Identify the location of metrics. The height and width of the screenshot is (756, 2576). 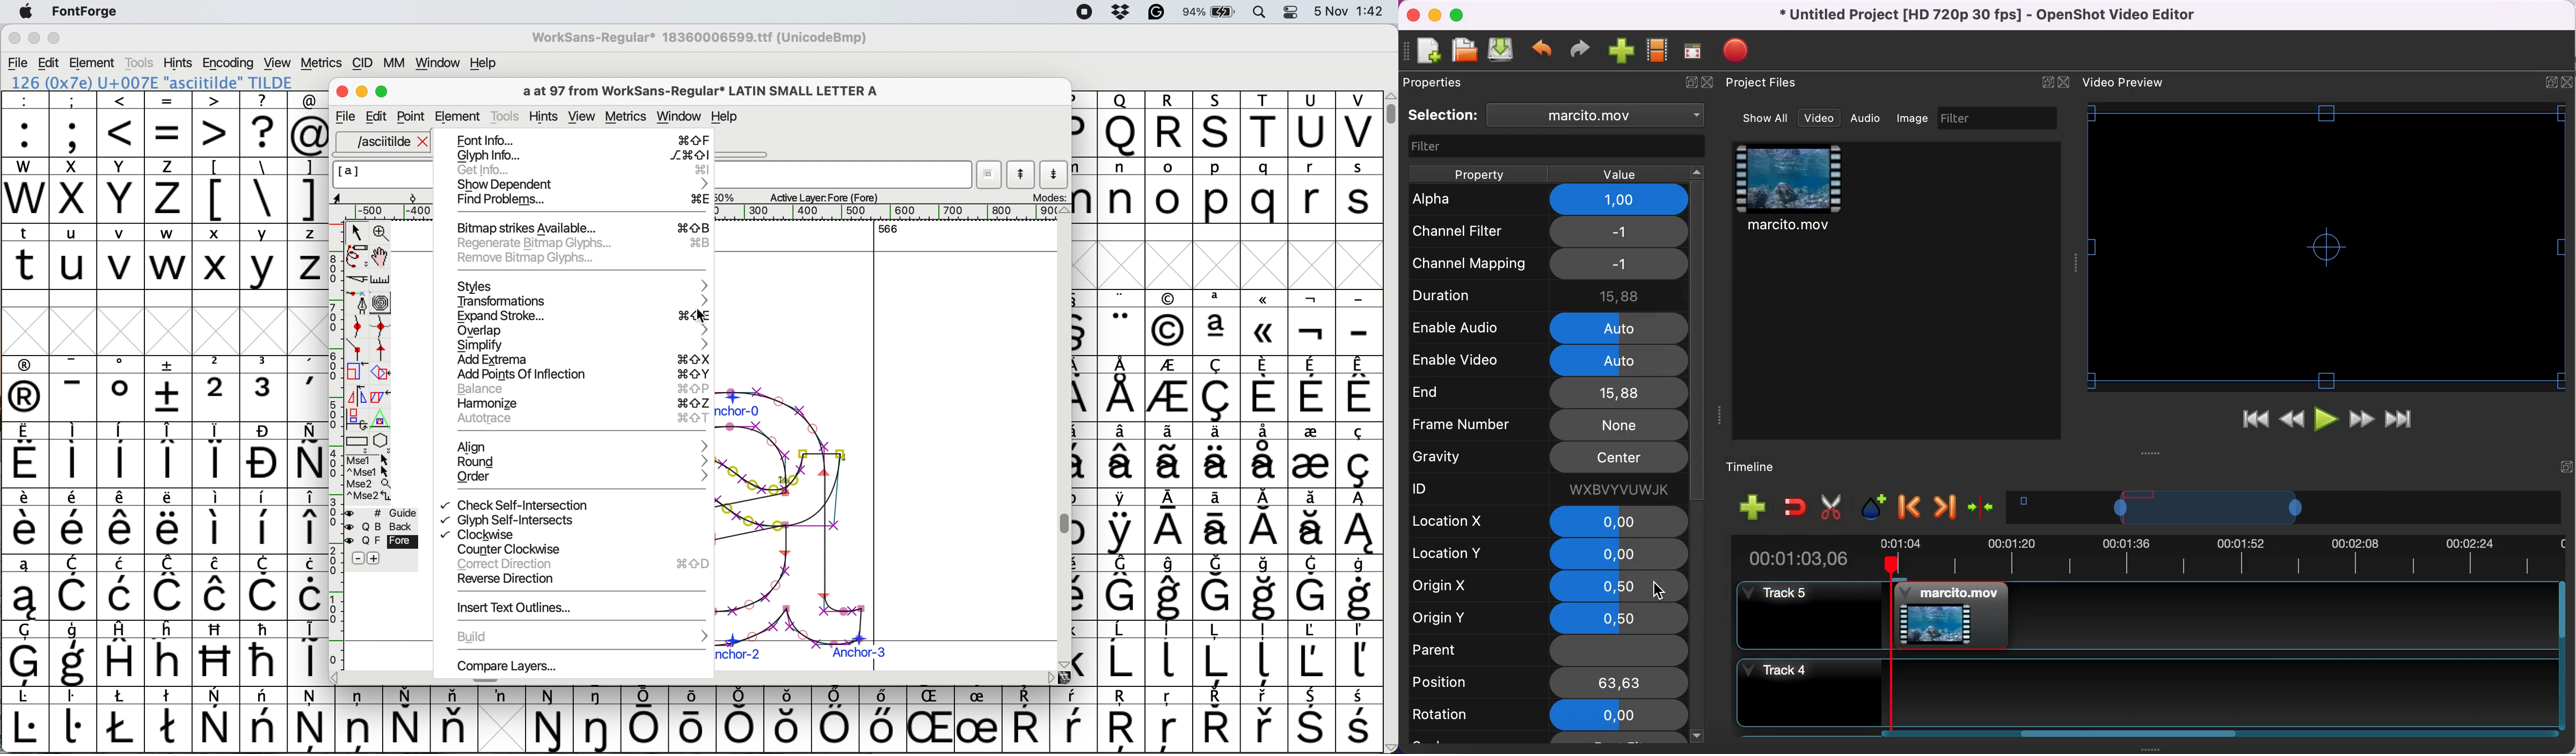
(321, 63).